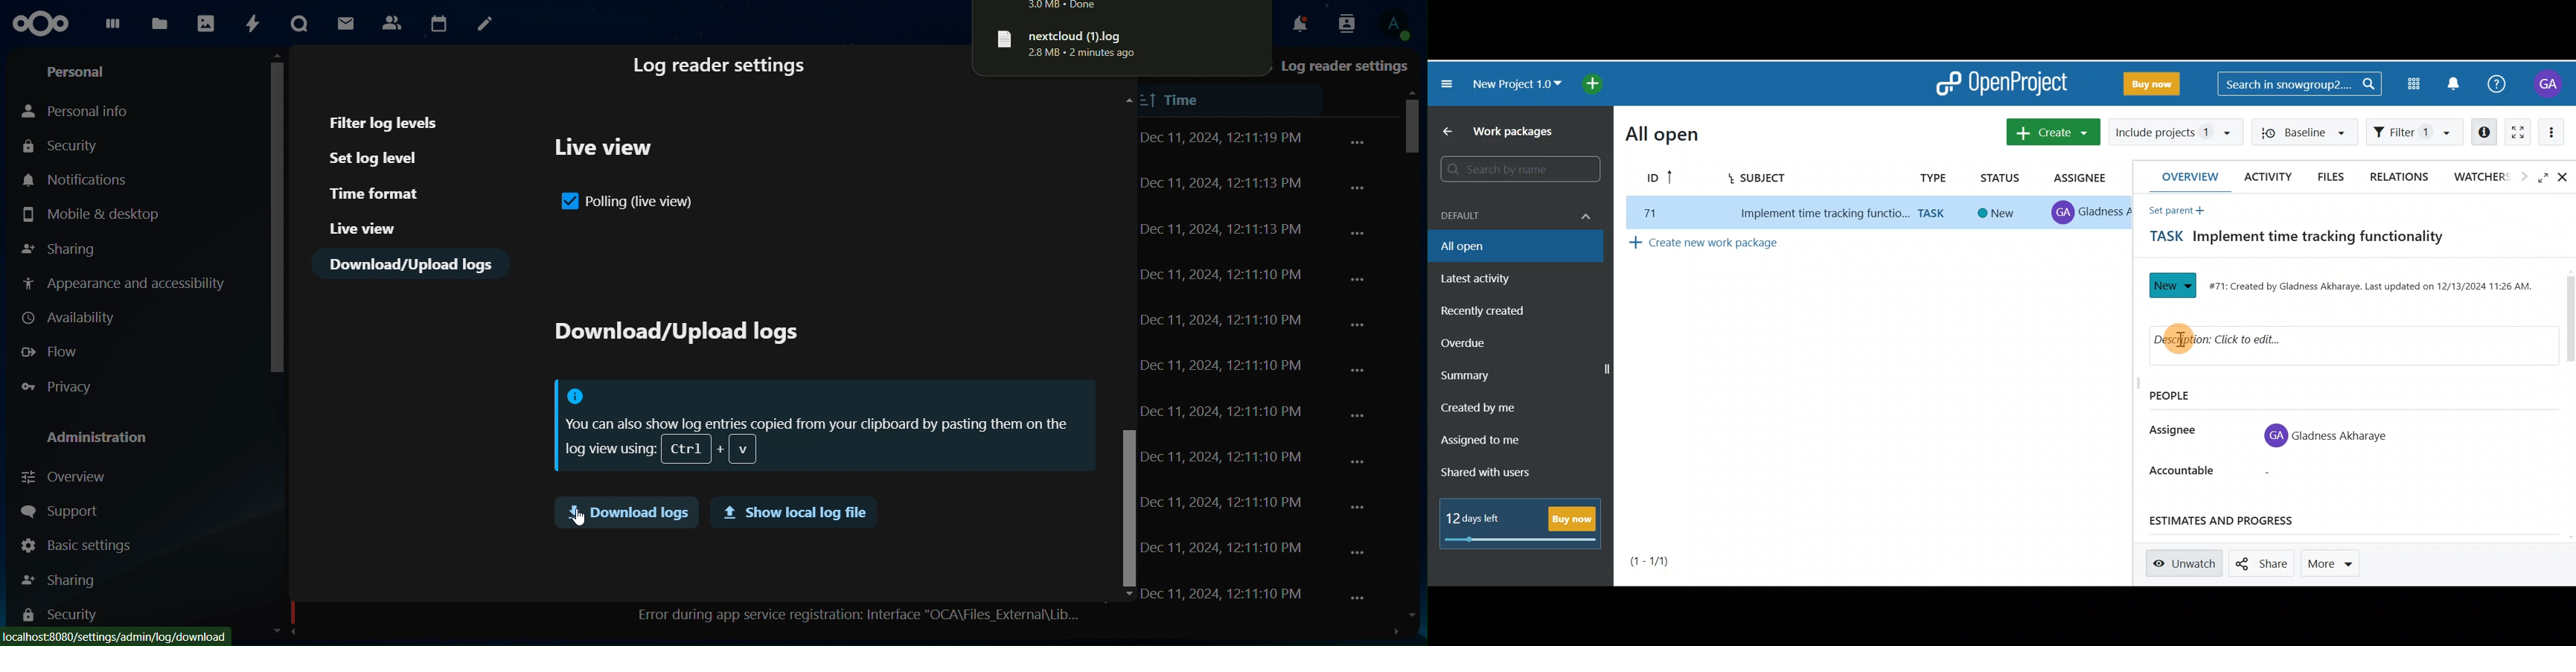  Describe the element at coordinates (62, 246) in the screenshot. I see `sharing` at that location.